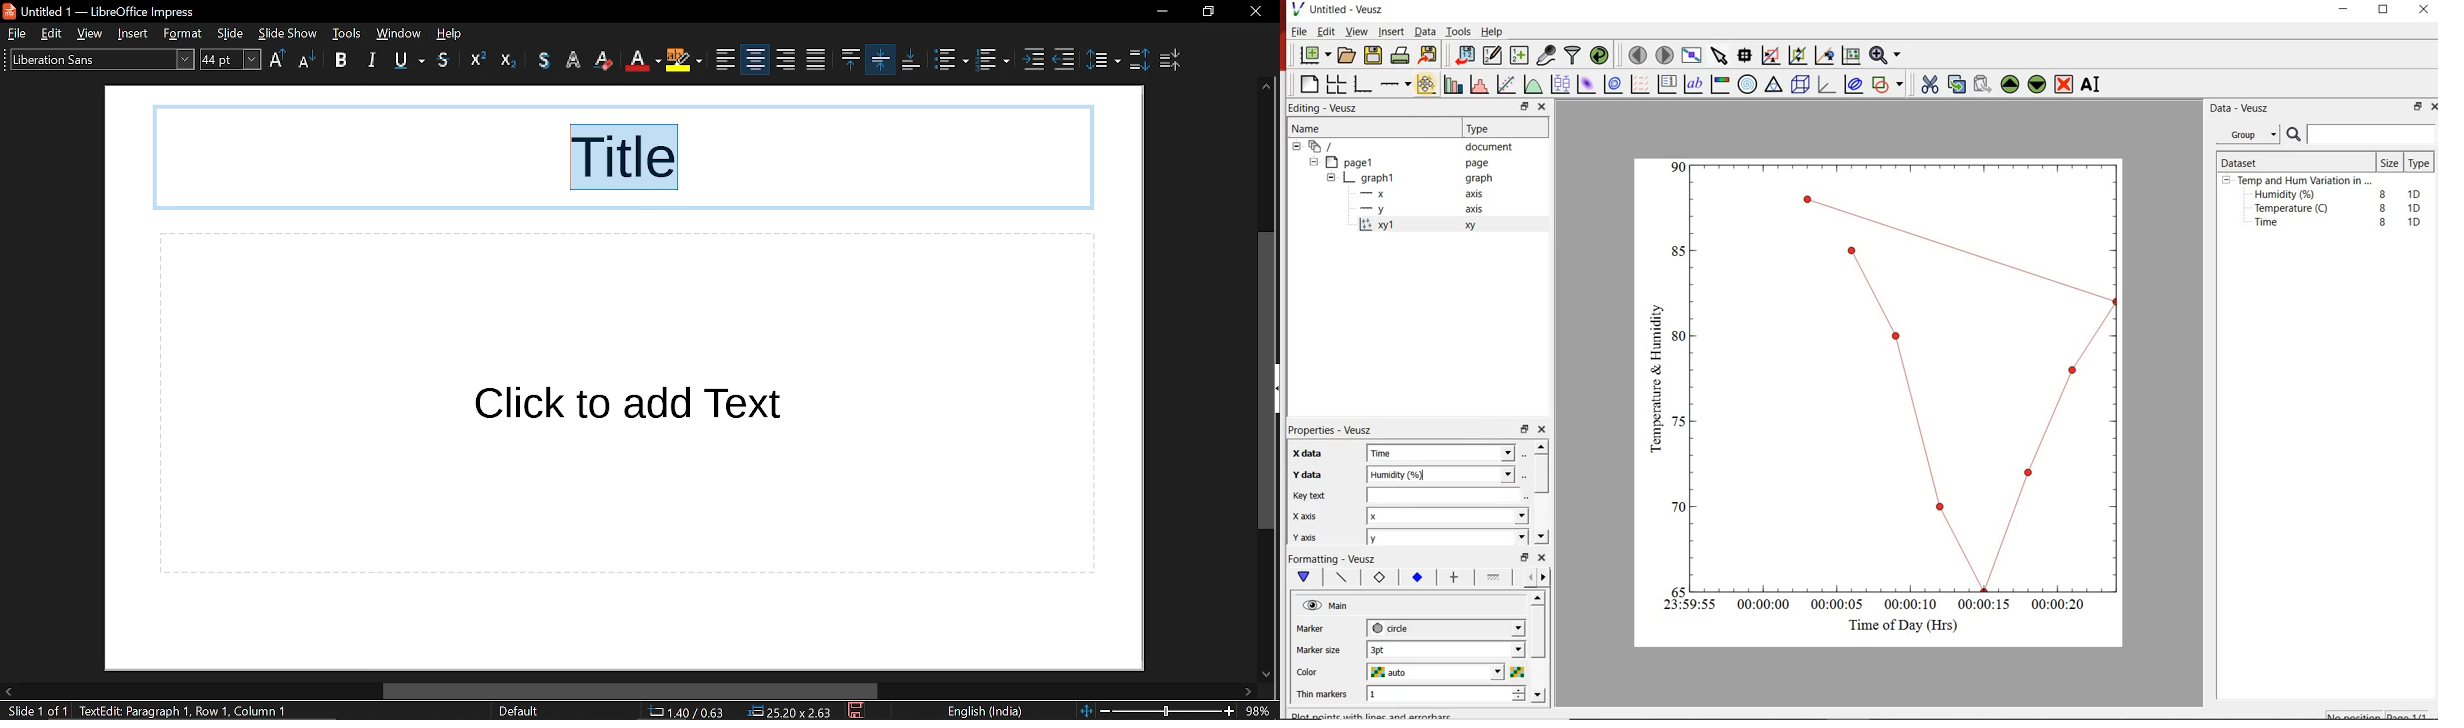 The image size is (2464, 728). What do you see at coordinates (1173, 60) in the screenshot?
I see `decrease paragraph spacing` at bounding box center [1173, 60].